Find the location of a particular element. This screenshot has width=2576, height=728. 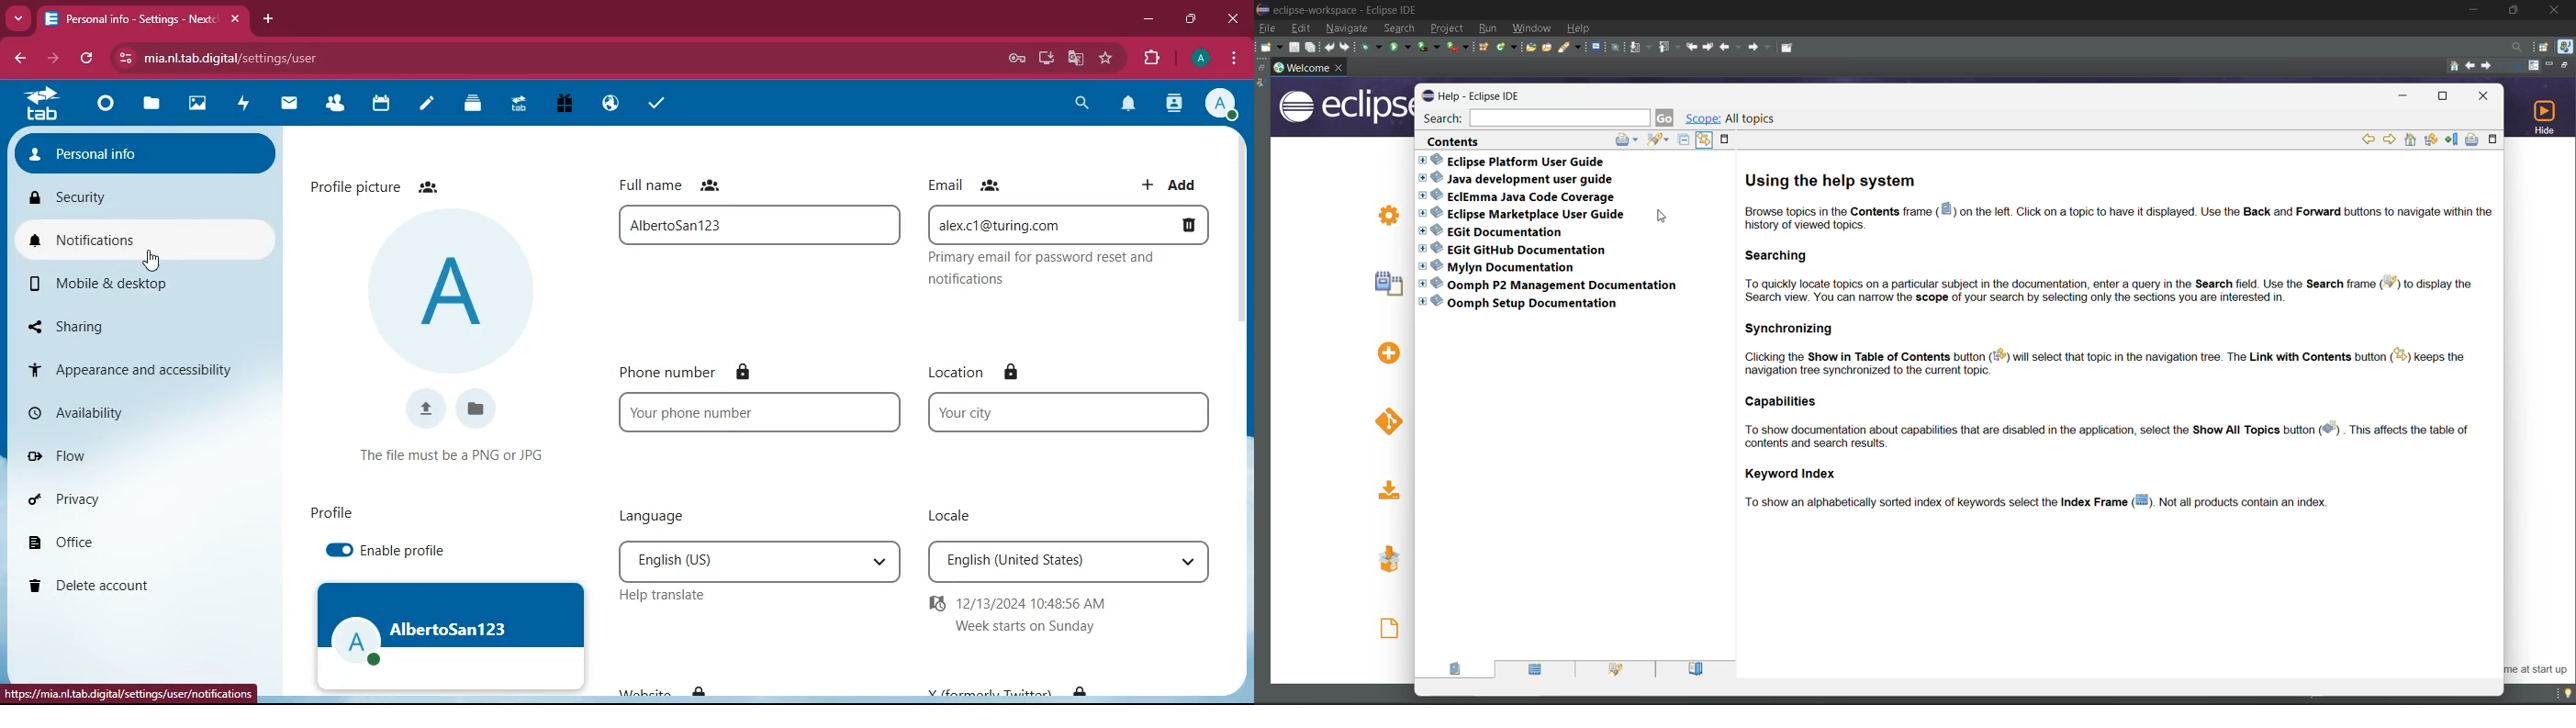

full name is located at coordinates (647, 183).